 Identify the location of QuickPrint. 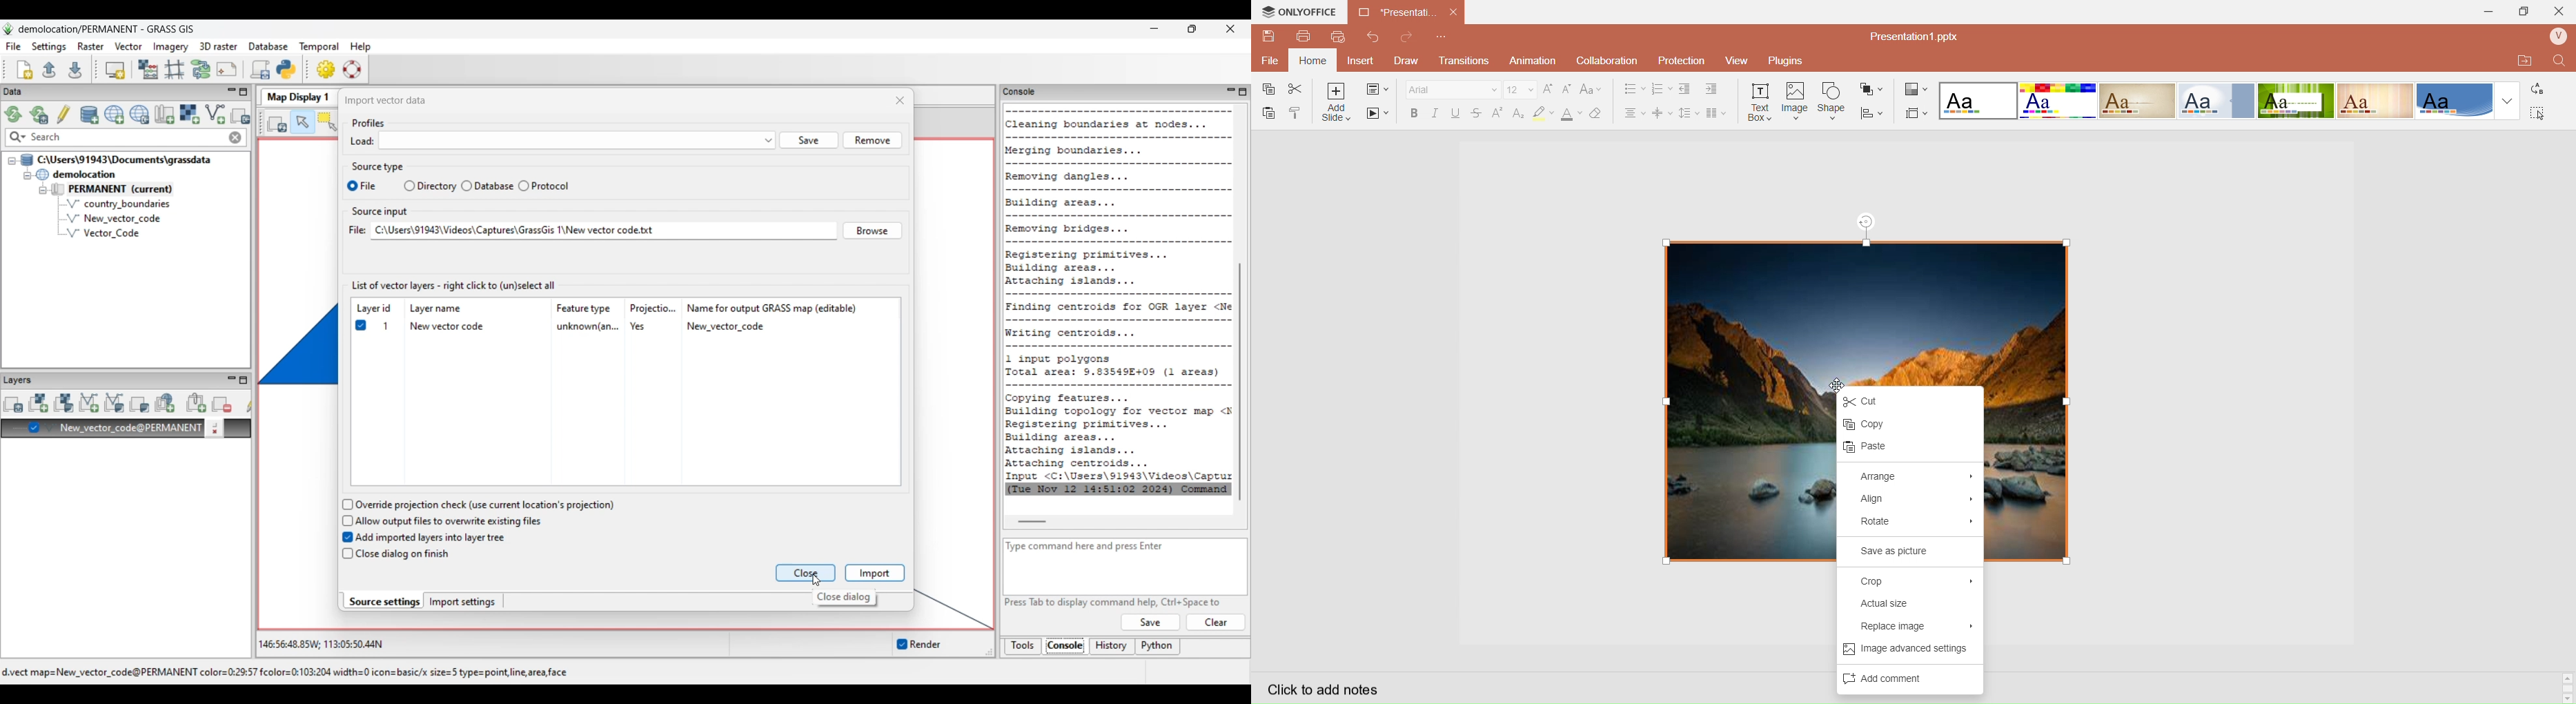
(1339, 37).